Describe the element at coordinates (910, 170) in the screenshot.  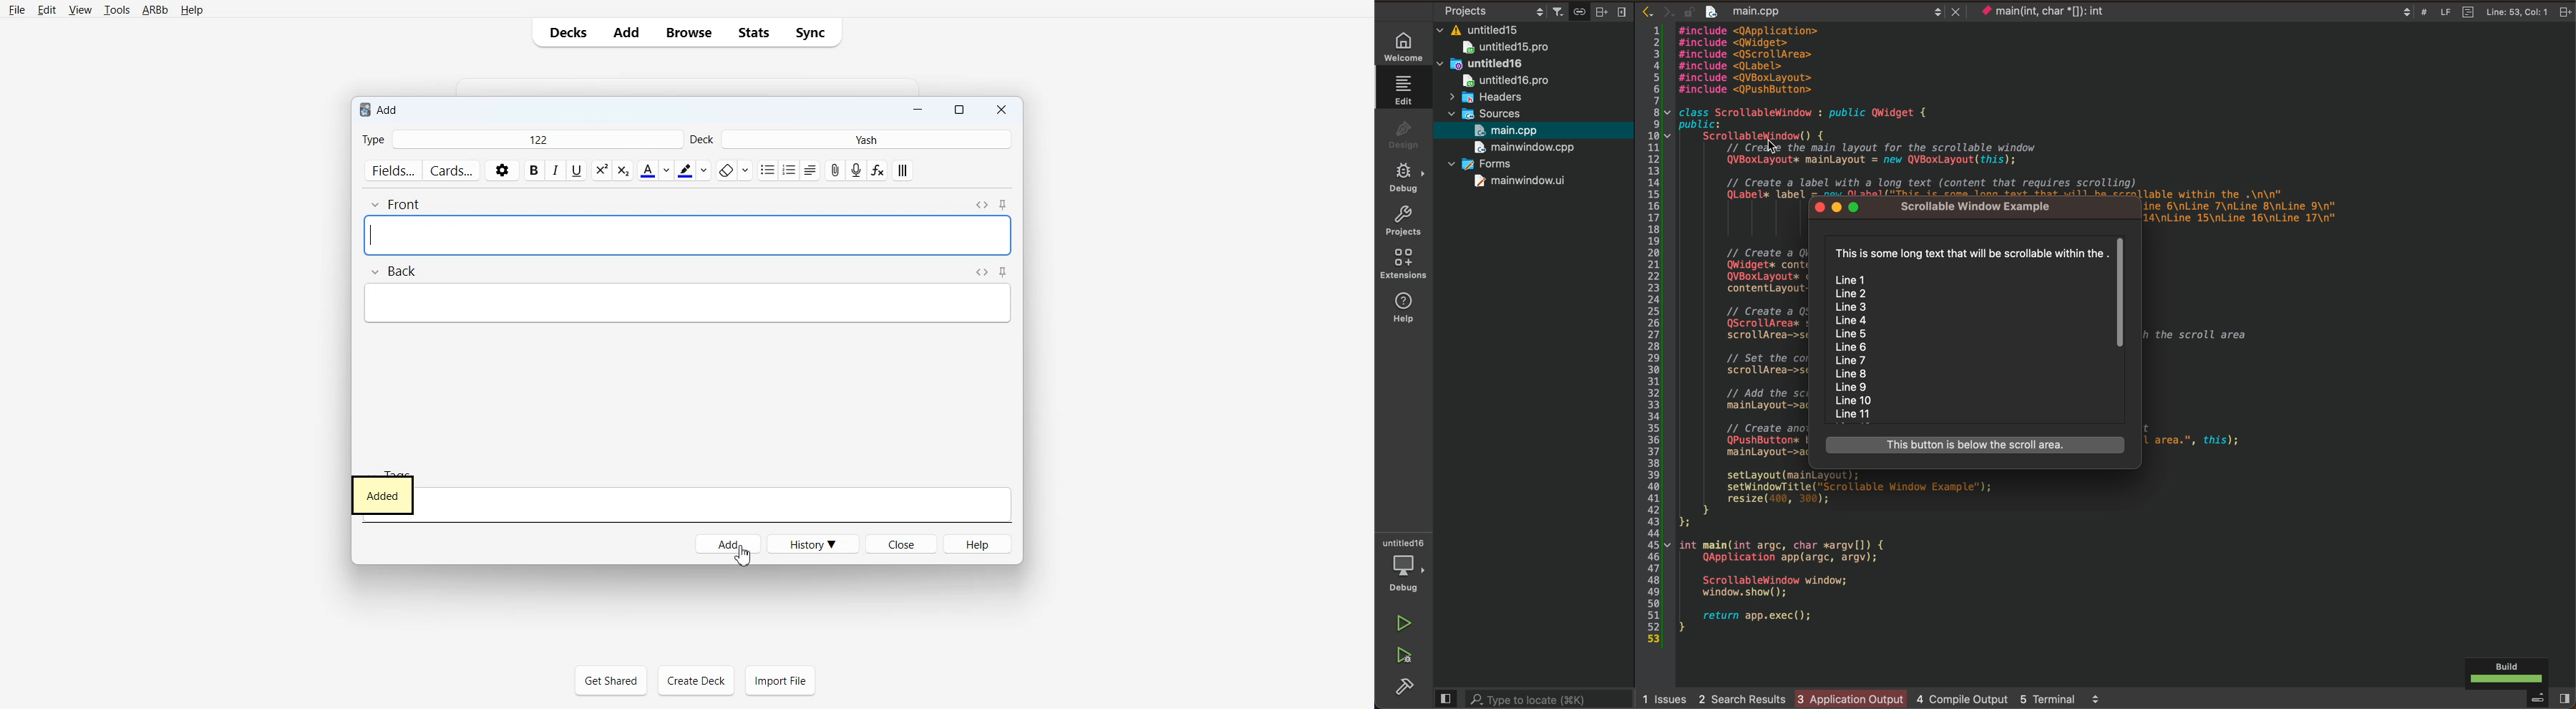
I see `alignment` at that location.